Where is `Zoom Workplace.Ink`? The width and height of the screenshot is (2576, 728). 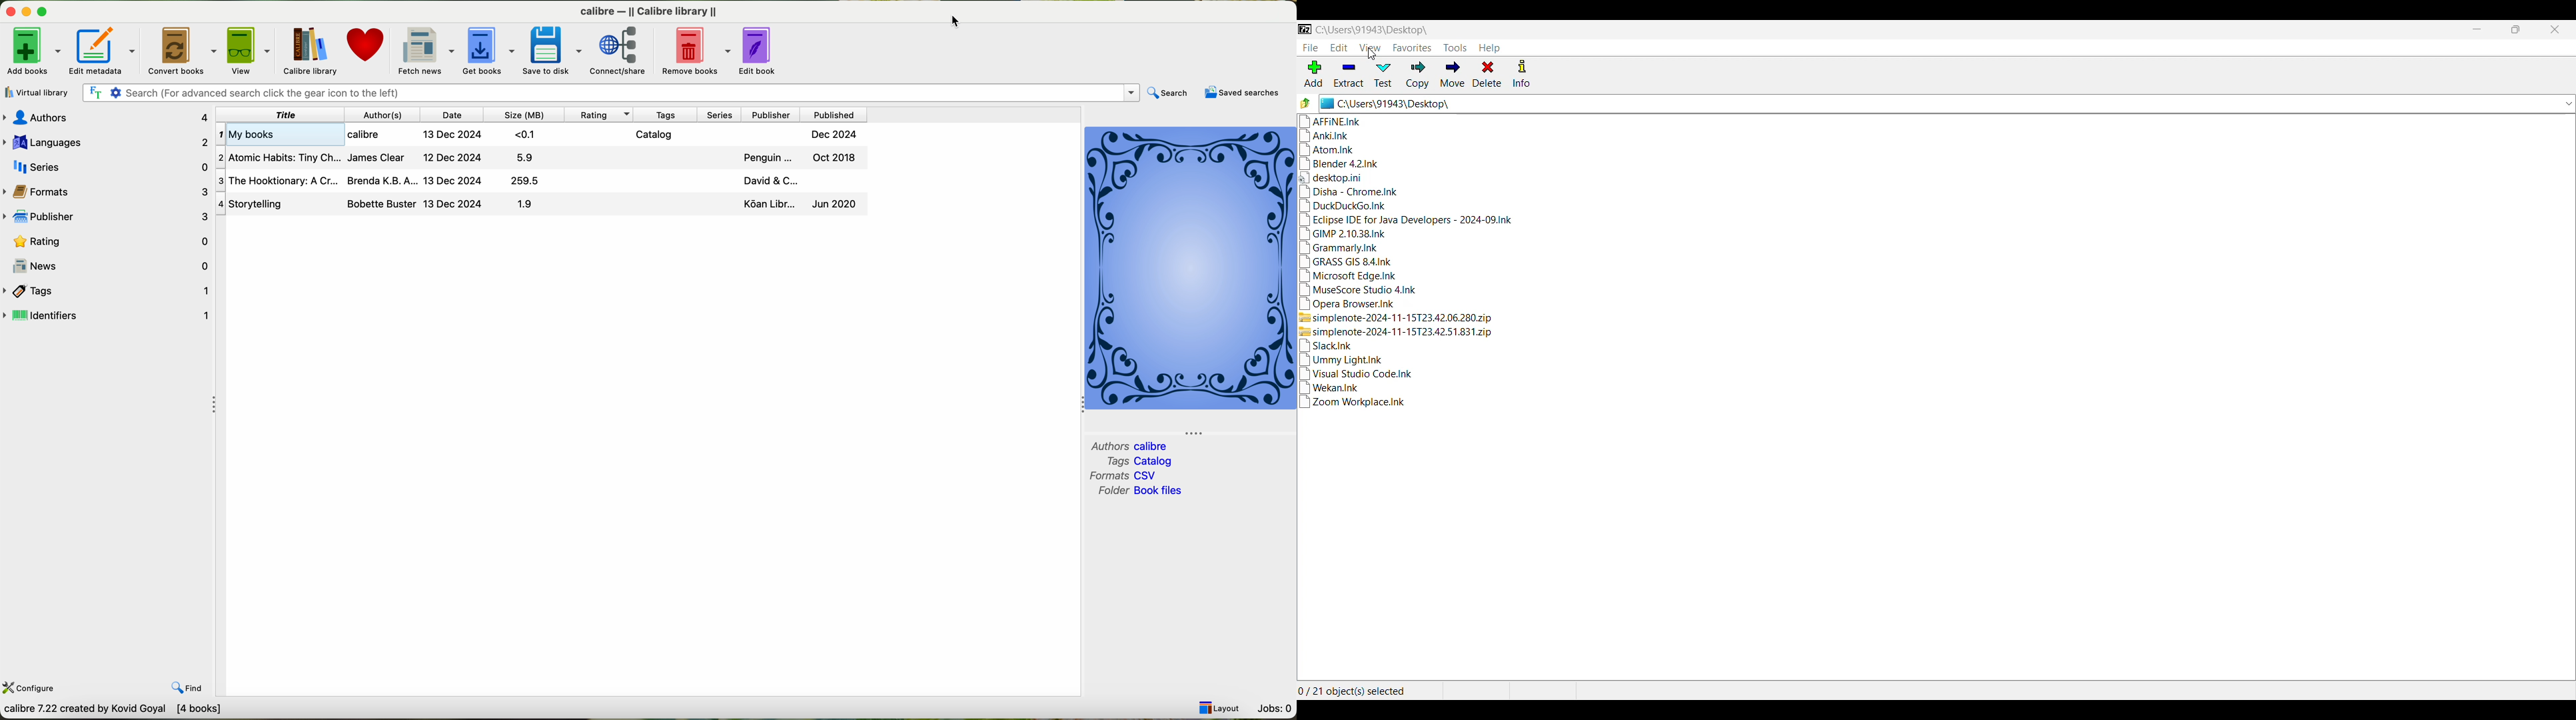 Zoom Workplace.Ink is located at coordinates (1355, 404).